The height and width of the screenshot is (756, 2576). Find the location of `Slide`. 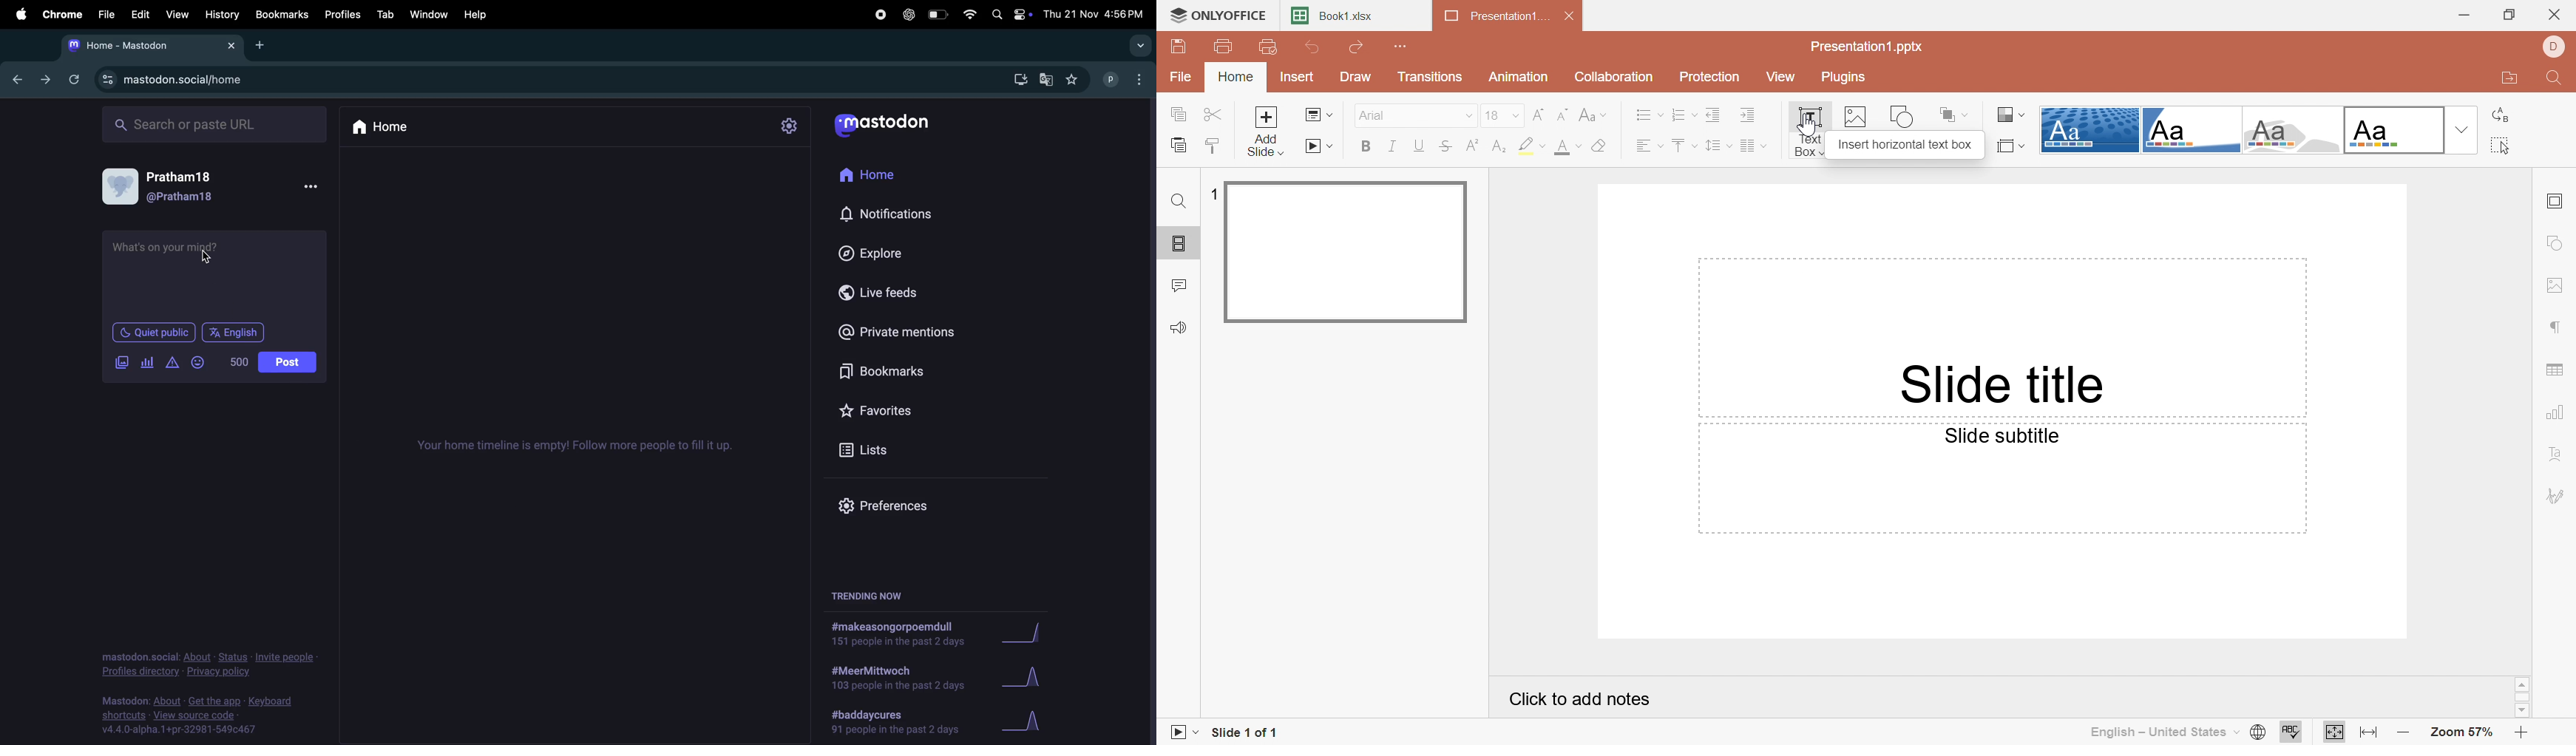

Slide is located at coordinates (1345, 251).